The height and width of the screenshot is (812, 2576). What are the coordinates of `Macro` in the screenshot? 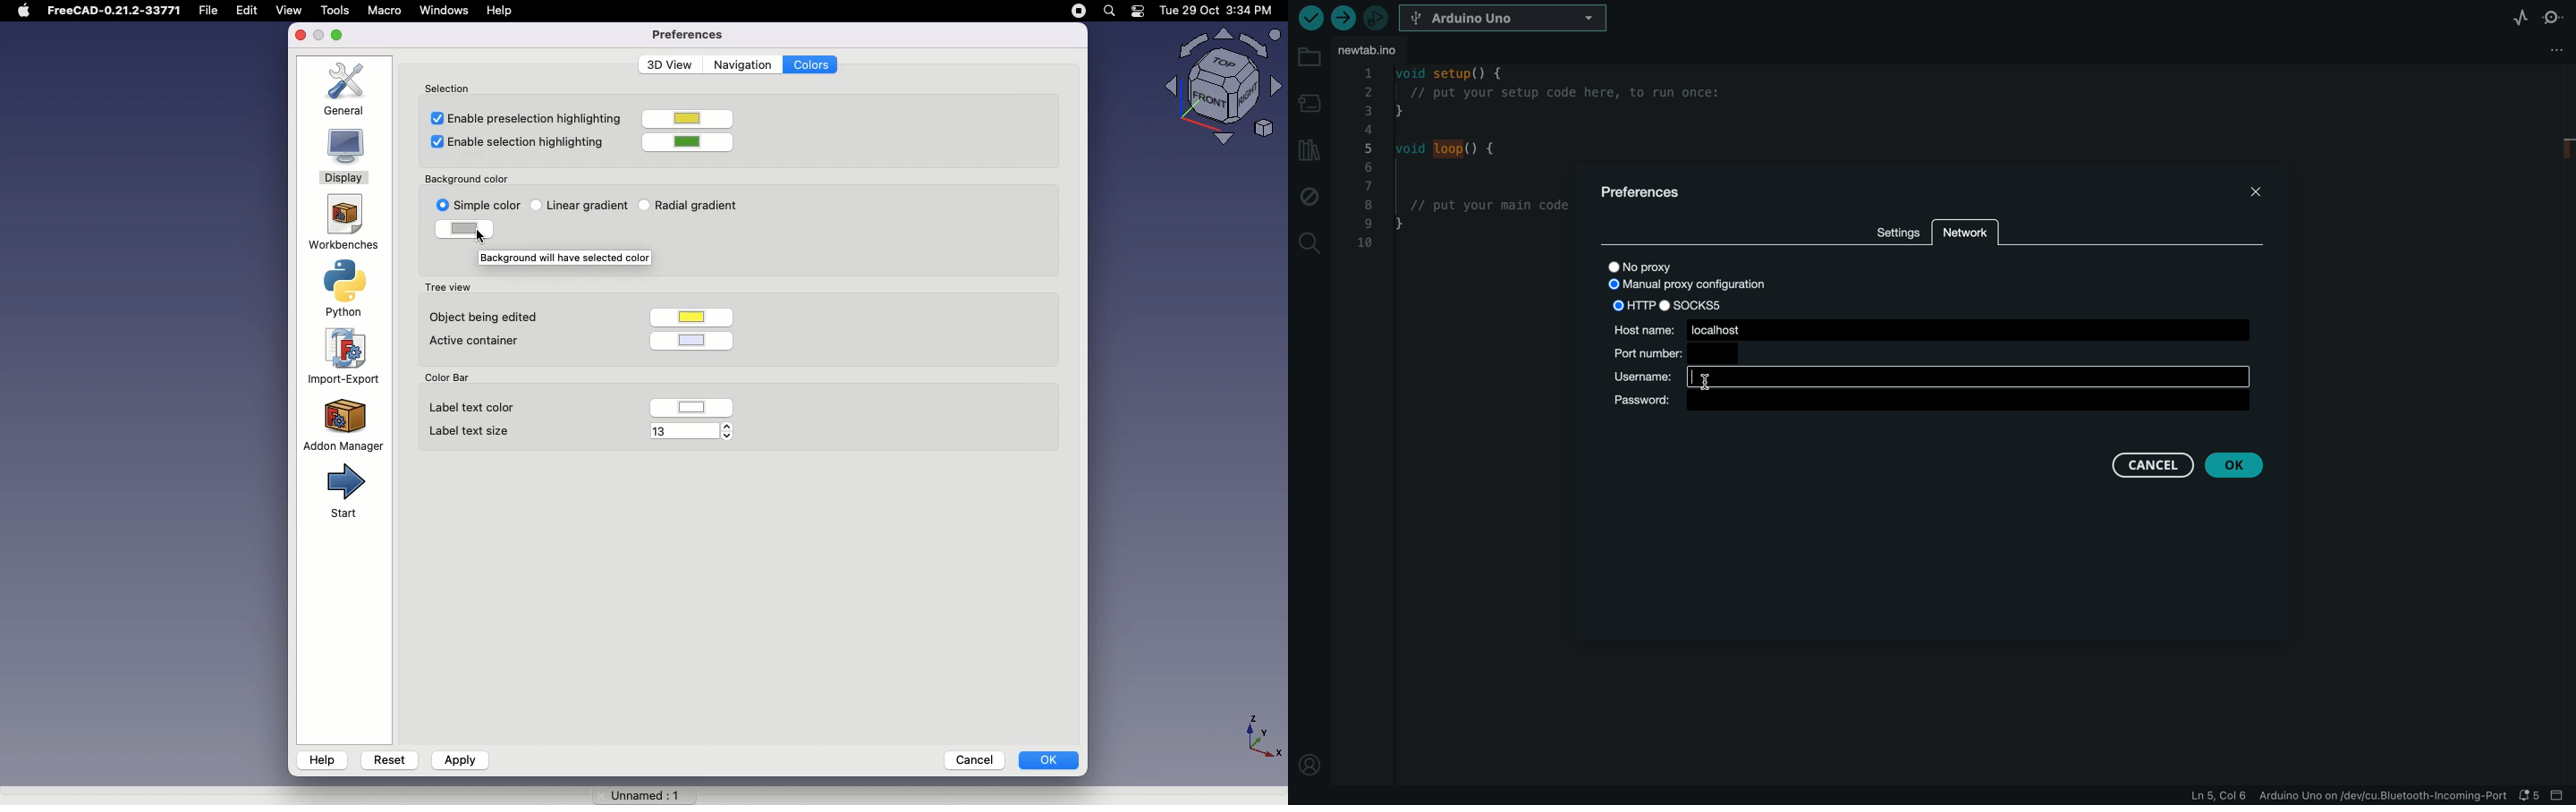 It's located at (384, 10).